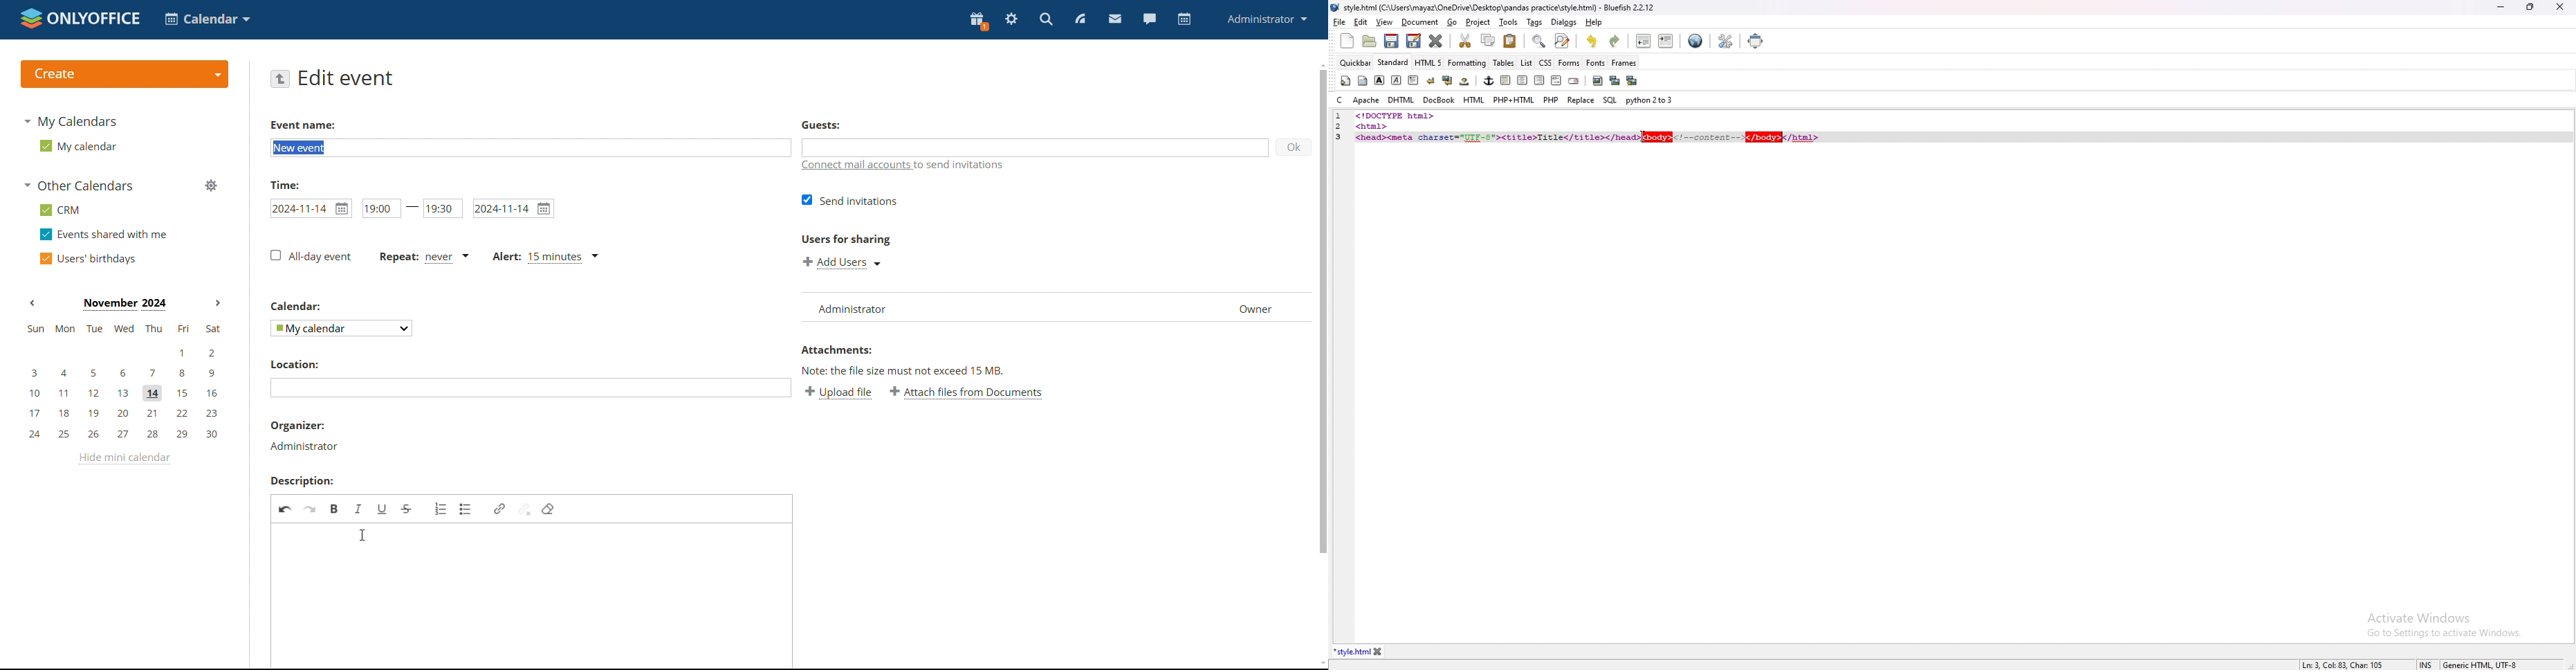 The height and width of the screenshot is (672, 2576). What do you see at coordinates (123, 73) in the screenshot?
I see `logo` at bounding box center [123, 73].